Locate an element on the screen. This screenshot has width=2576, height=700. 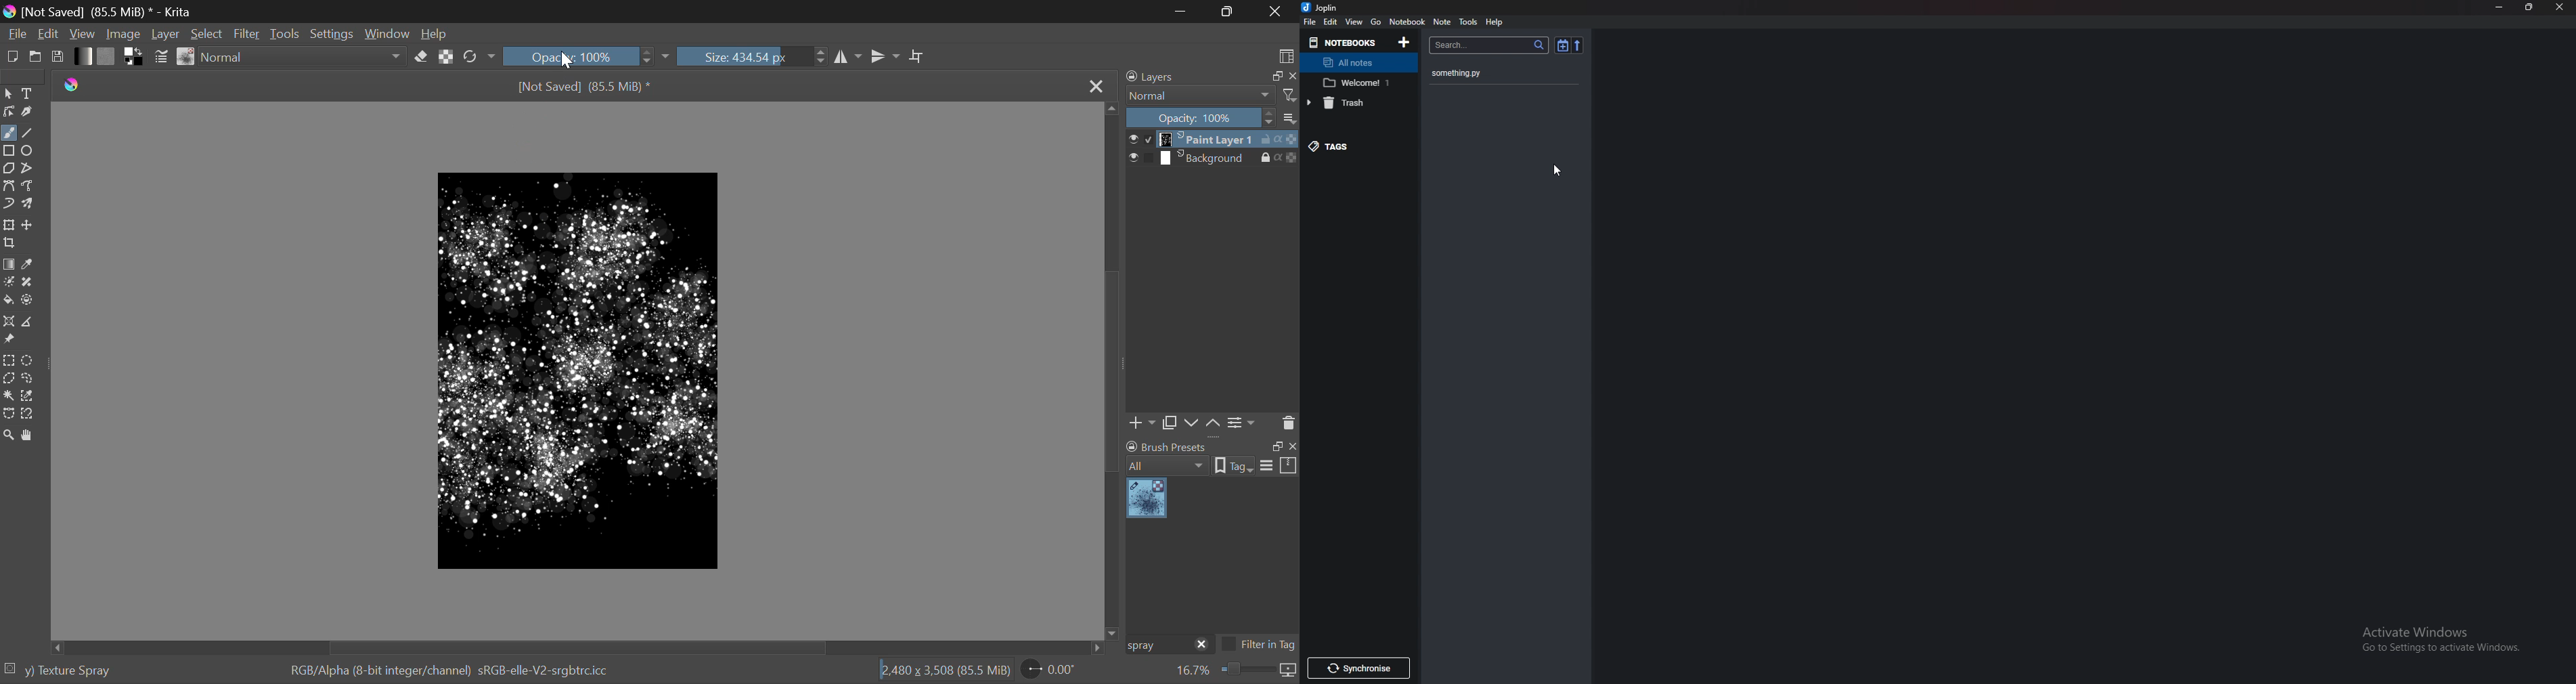
Synchronize is located at coordinates (1357, 670).